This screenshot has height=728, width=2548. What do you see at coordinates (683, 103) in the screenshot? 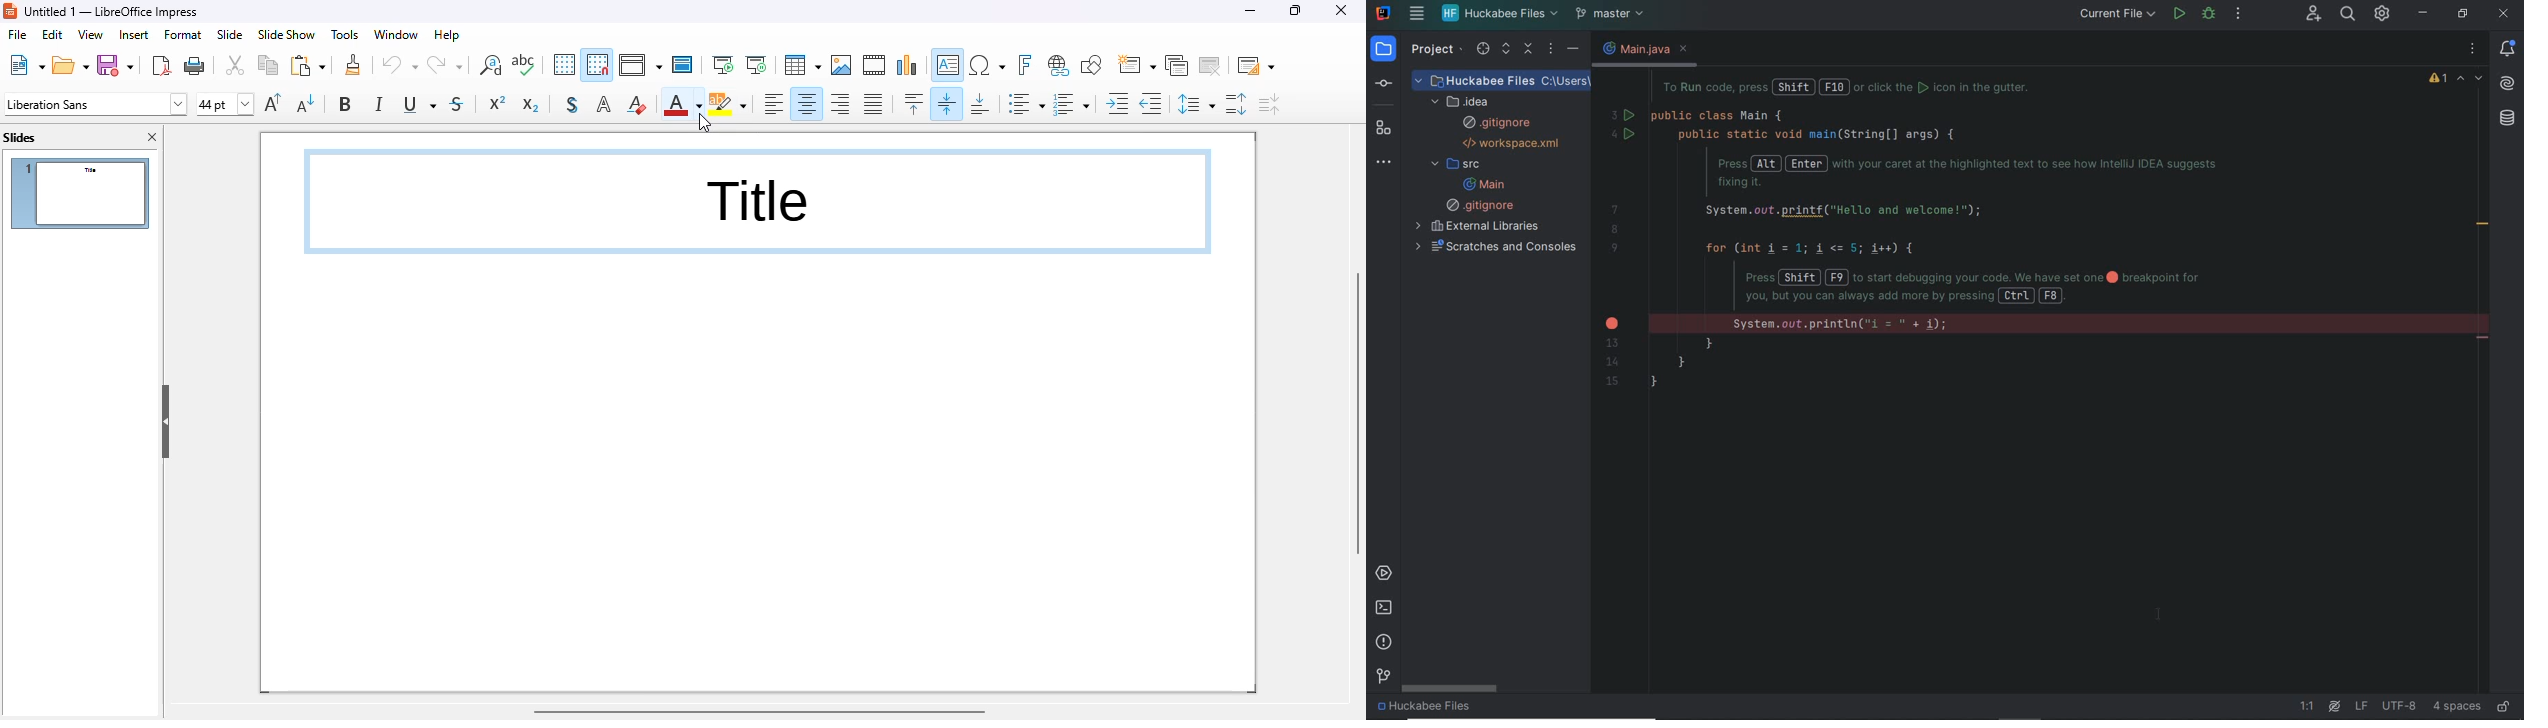
I see `font color` at bounding box center [683, 103].